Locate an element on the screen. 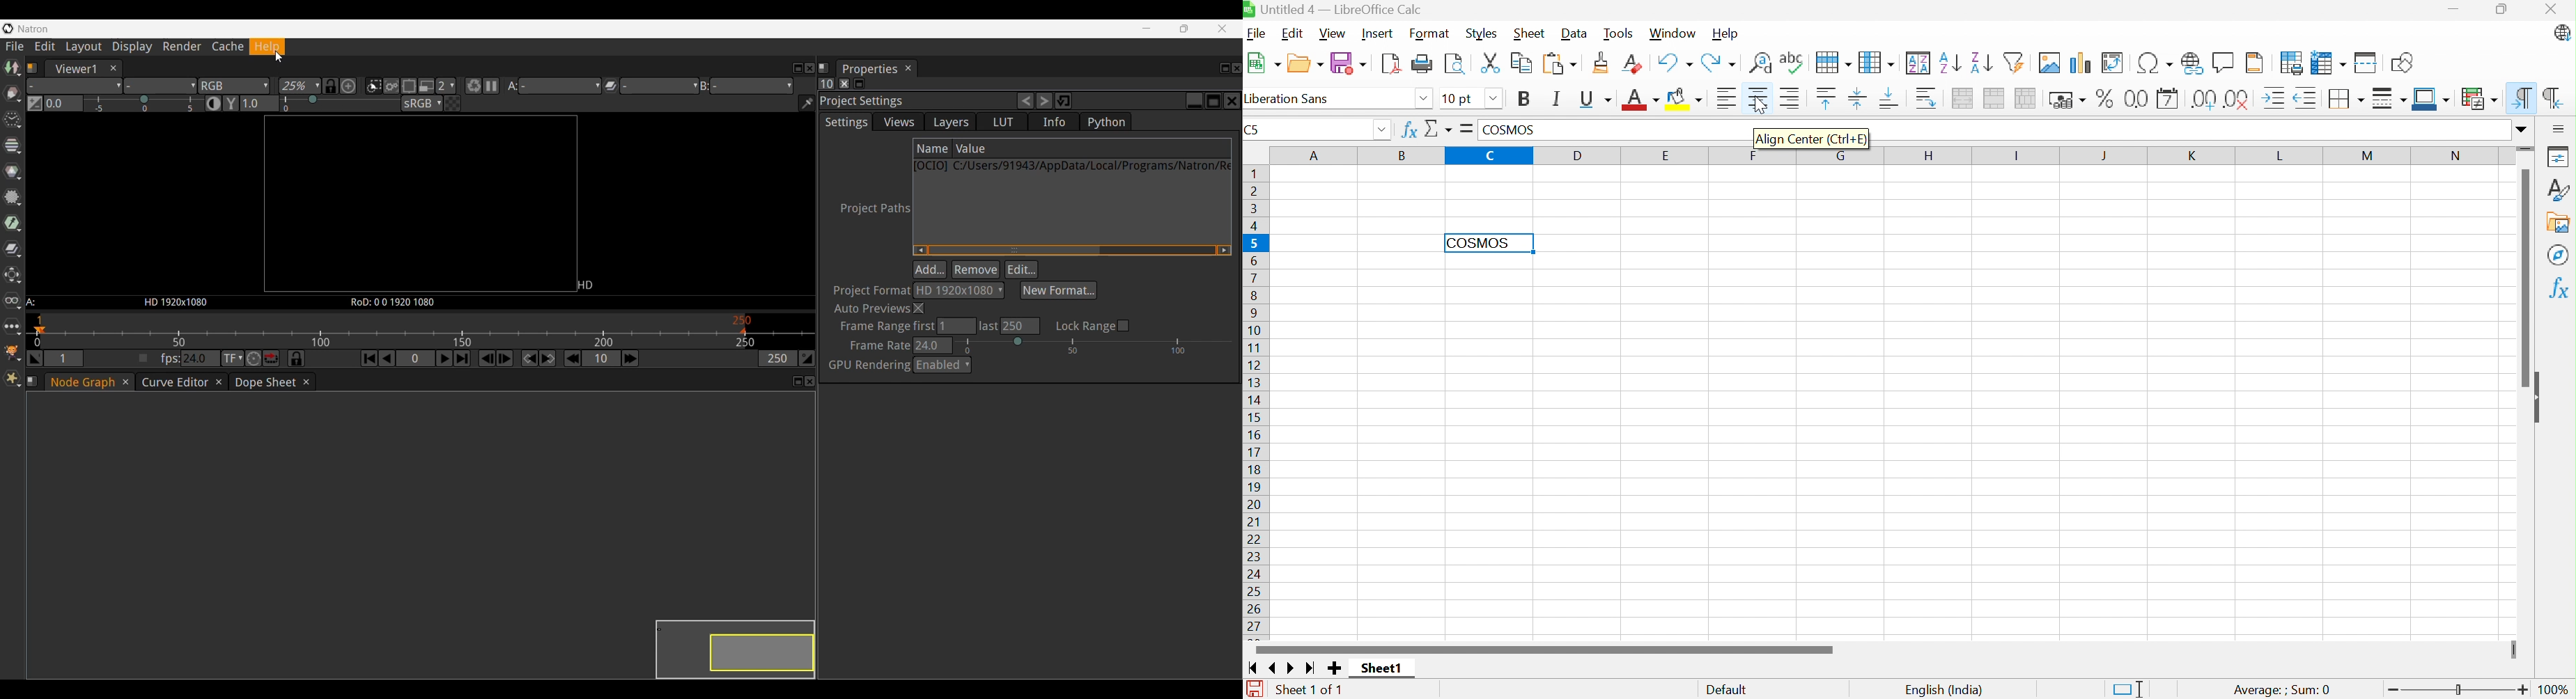 This screenshot has width=2576, height=700. Merge Cells is located at coordinates (1994, 100).